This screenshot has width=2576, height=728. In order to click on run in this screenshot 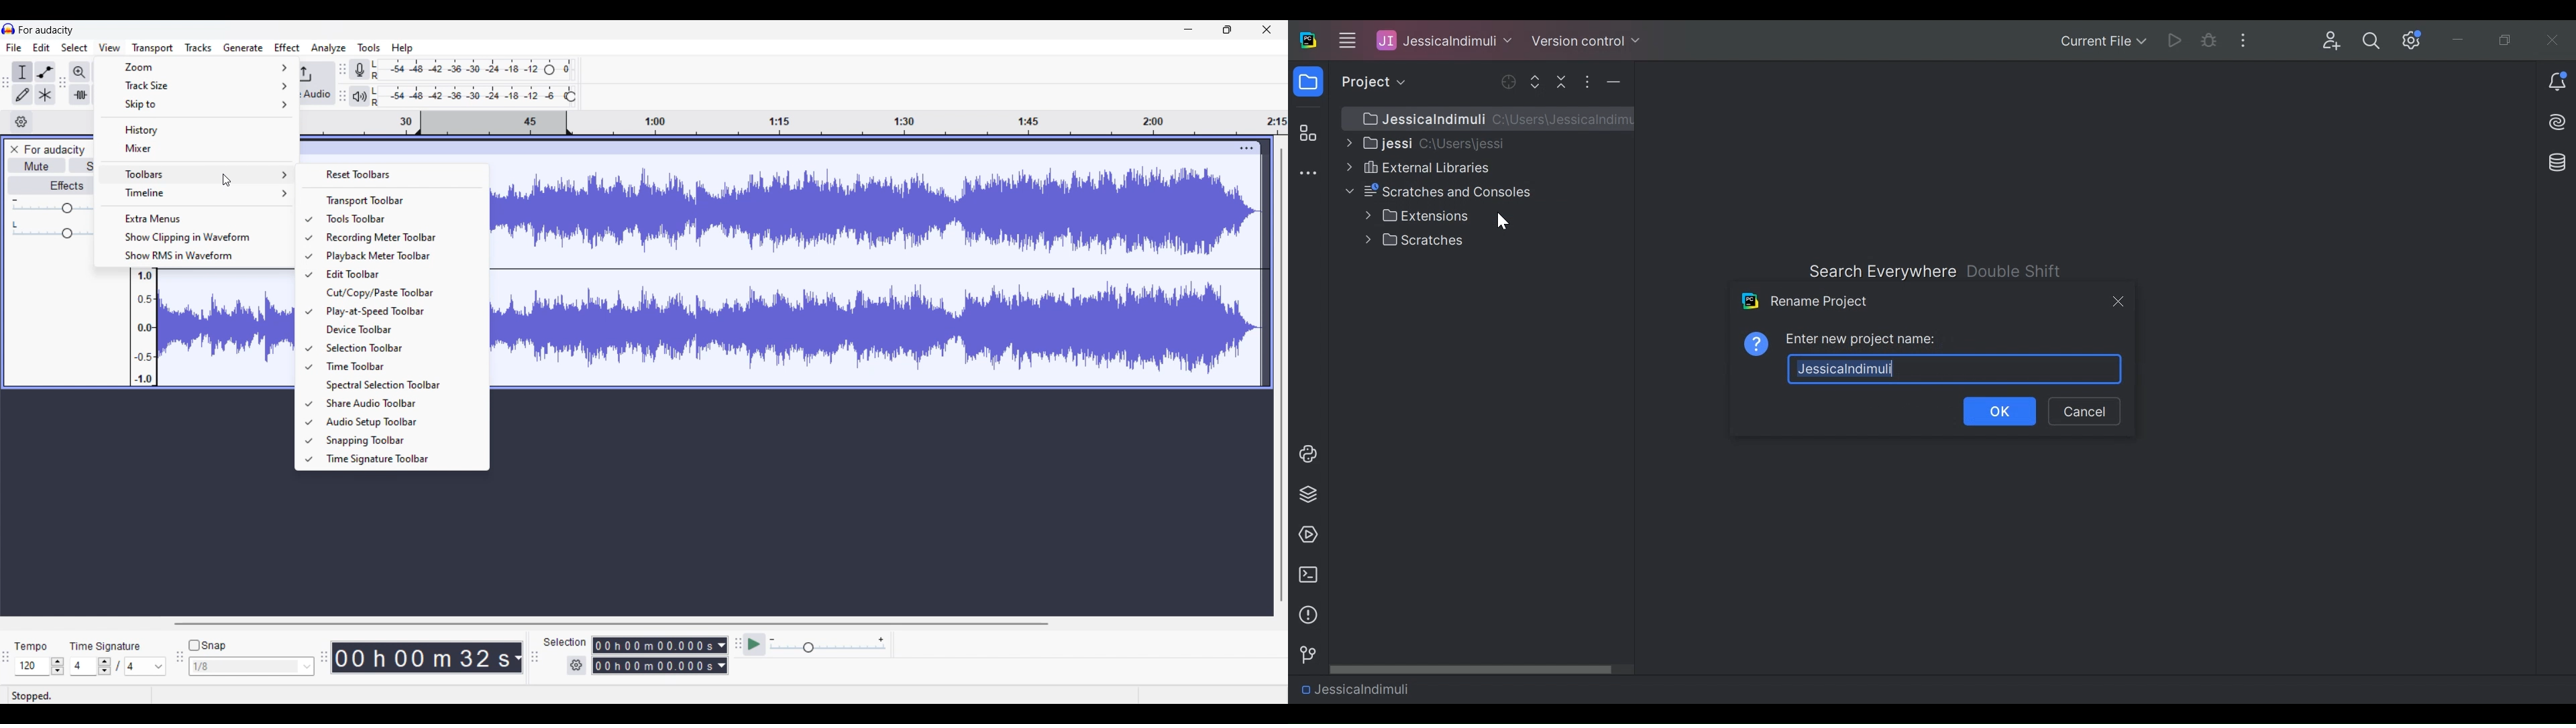, I will do `click(1305, 535)`.